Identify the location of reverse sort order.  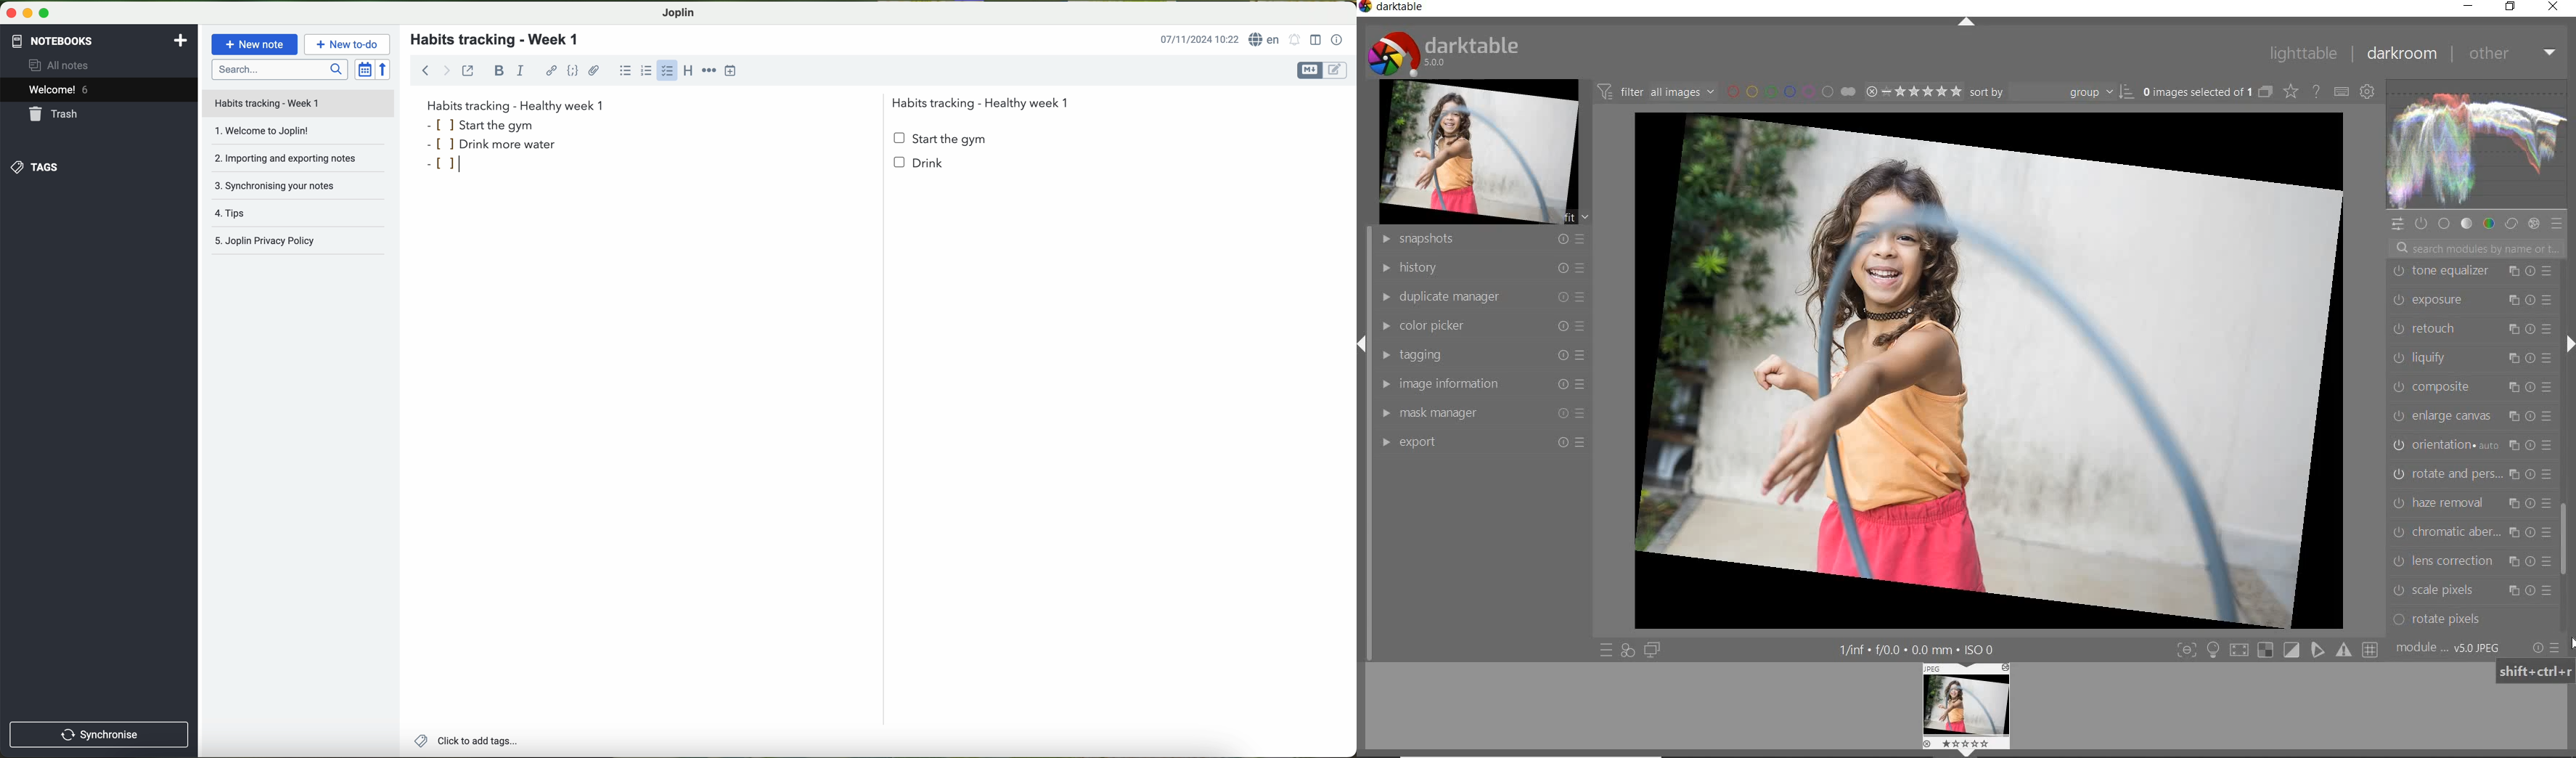
(384, 69).